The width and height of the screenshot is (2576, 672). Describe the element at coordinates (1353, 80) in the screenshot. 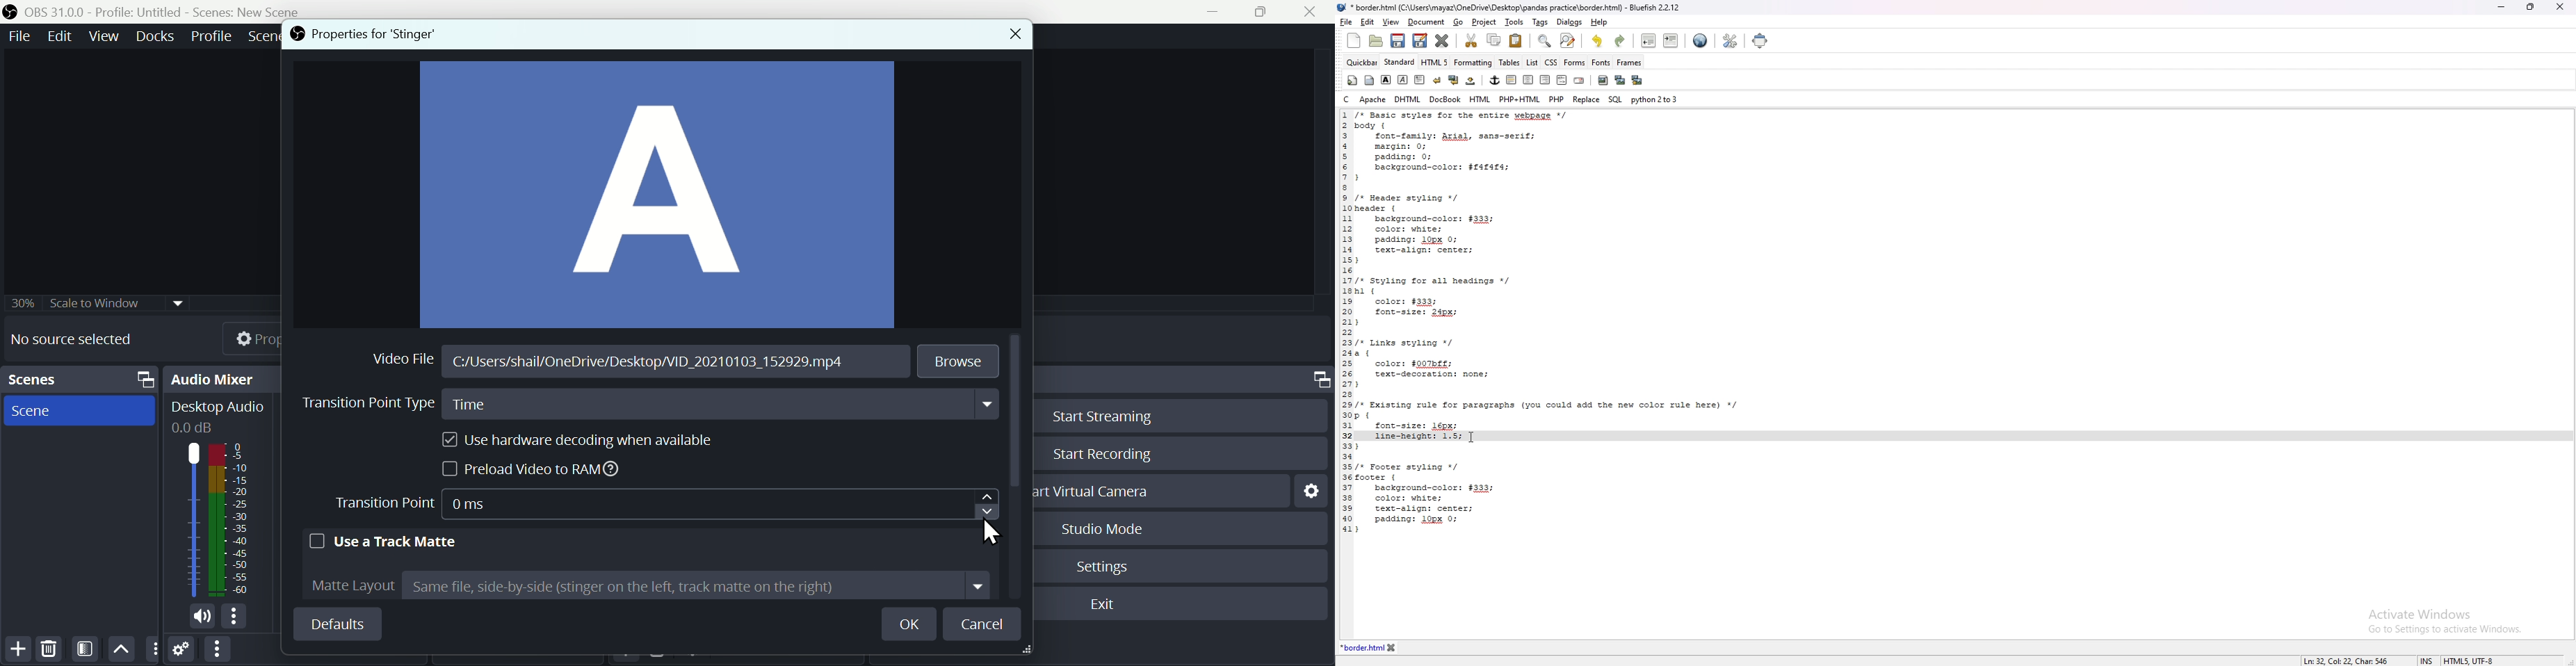

I see `quickstart` at that location.